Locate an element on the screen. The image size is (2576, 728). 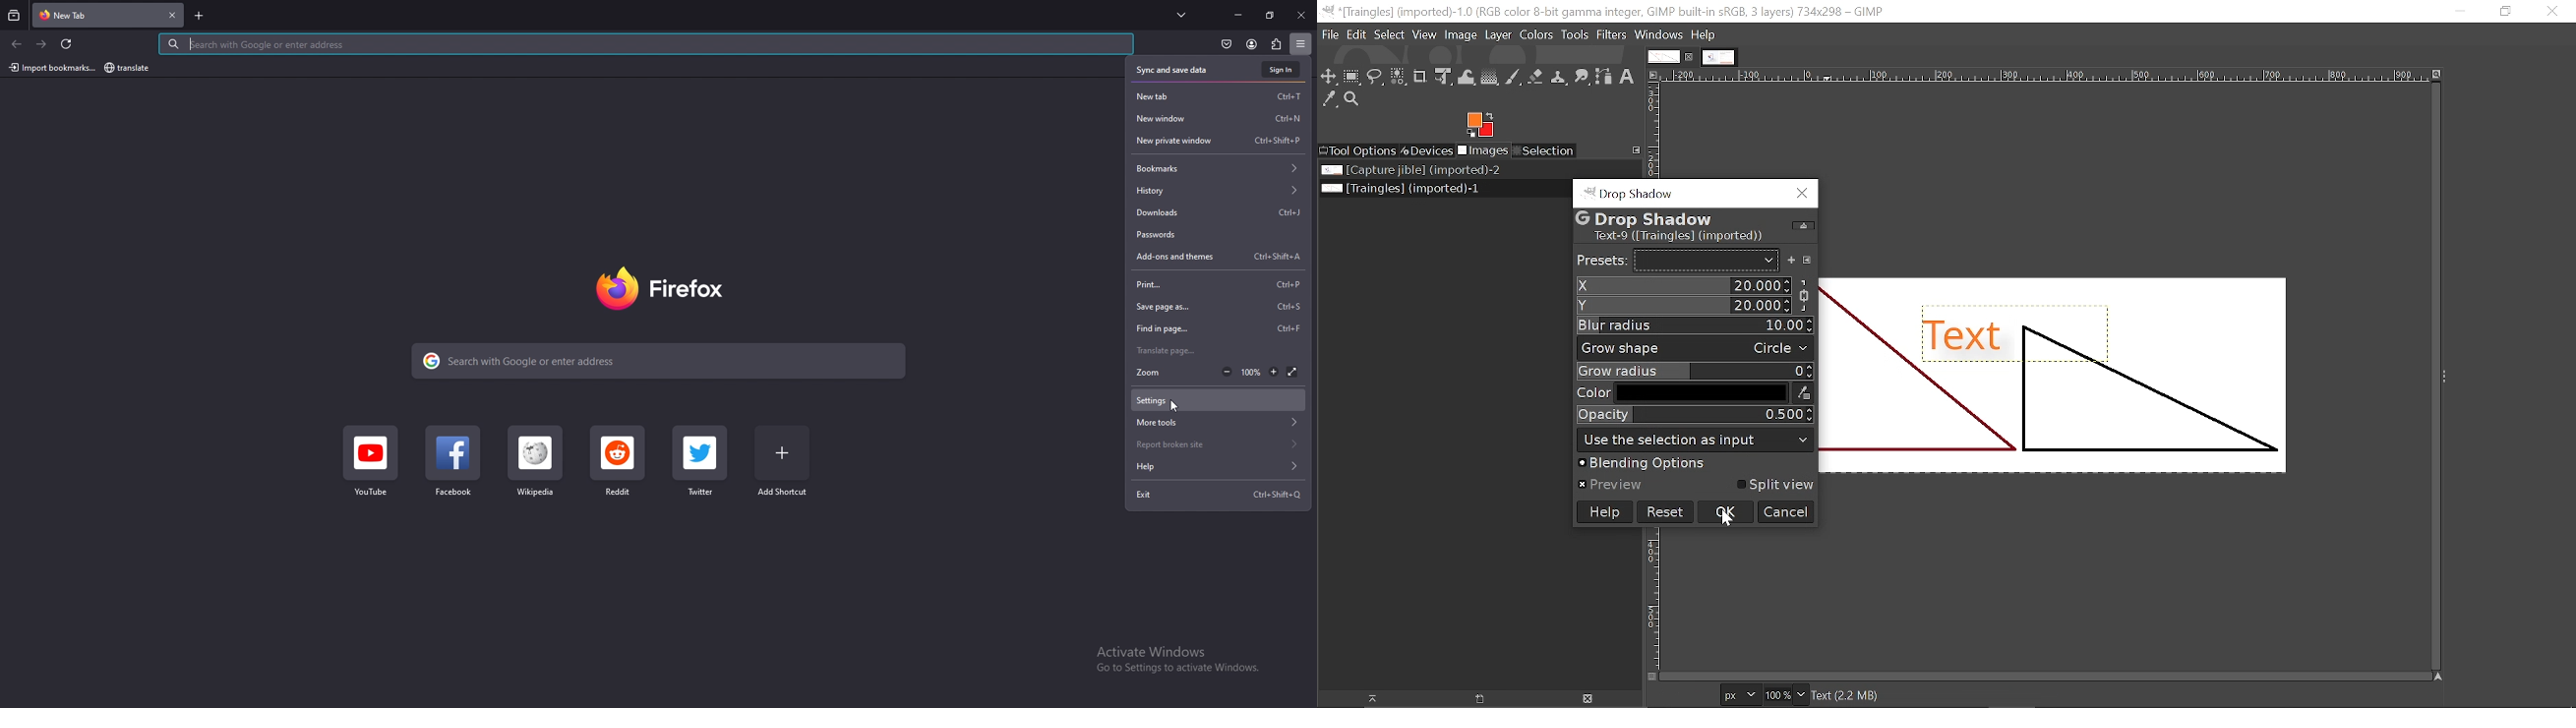
Text (2.2 MB) is located at coordinates (1994, 695).